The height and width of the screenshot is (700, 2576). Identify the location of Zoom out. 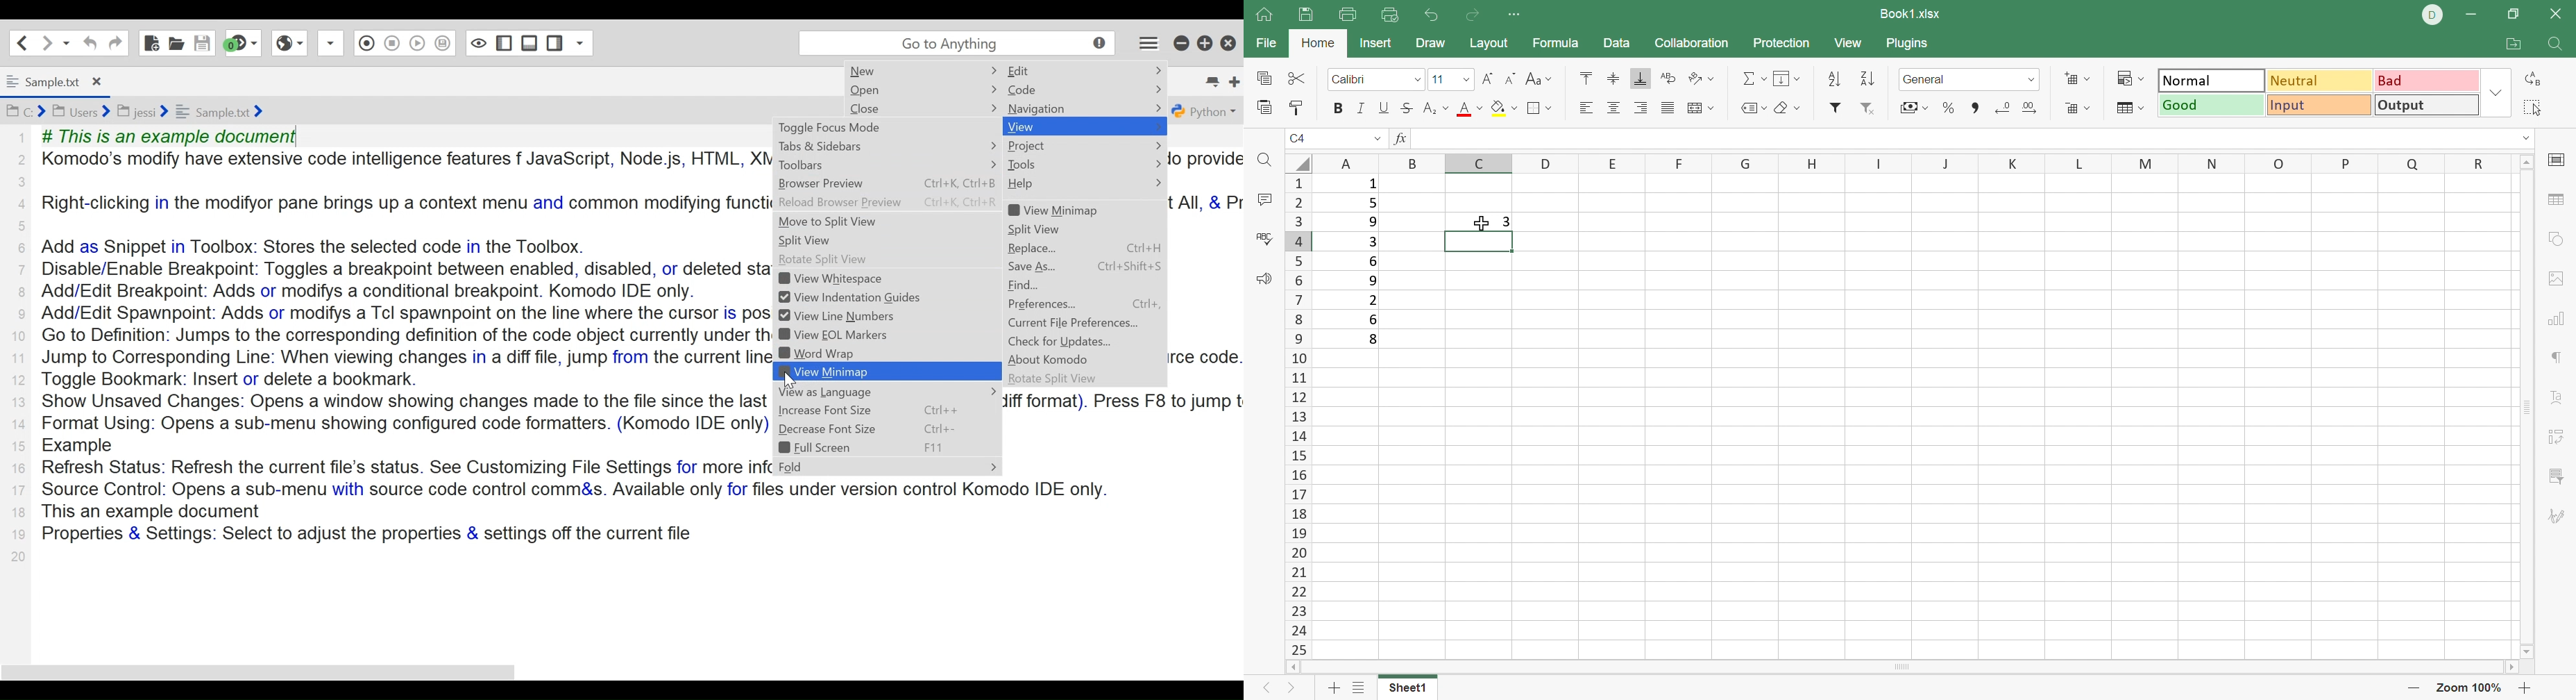
(2413, 688).